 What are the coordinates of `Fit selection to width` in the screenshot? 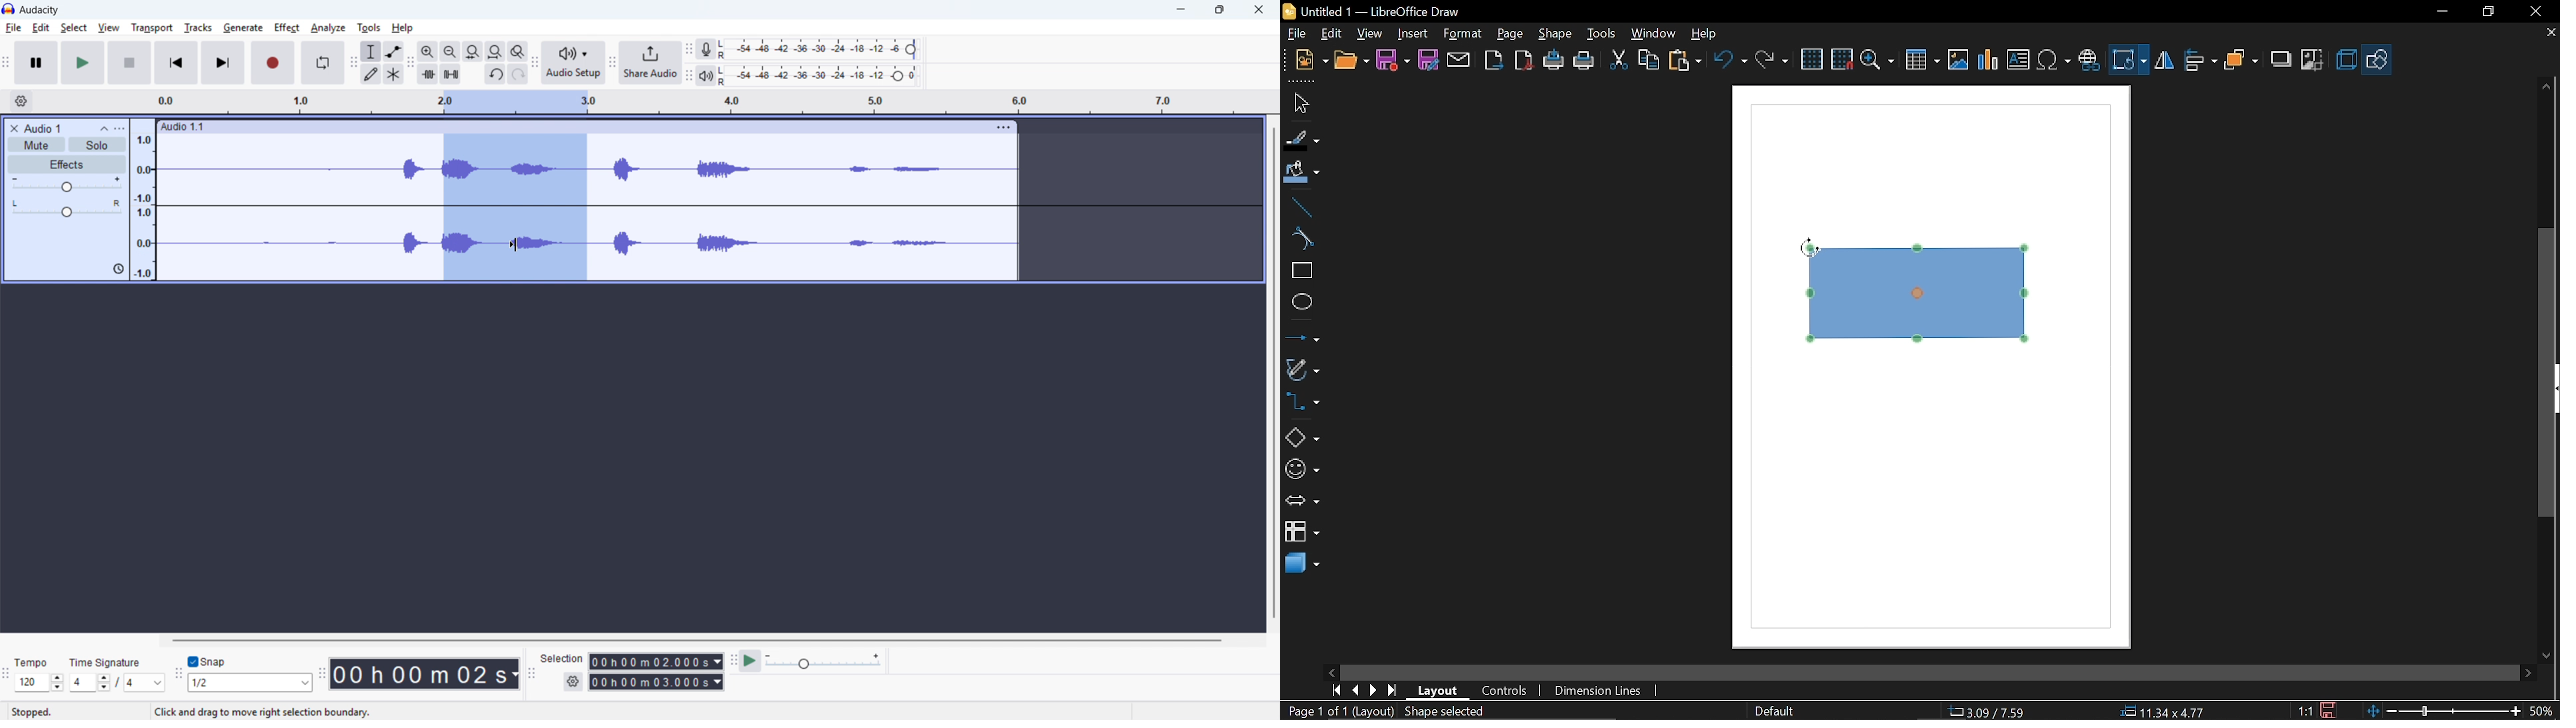 It's located at (472, 52).